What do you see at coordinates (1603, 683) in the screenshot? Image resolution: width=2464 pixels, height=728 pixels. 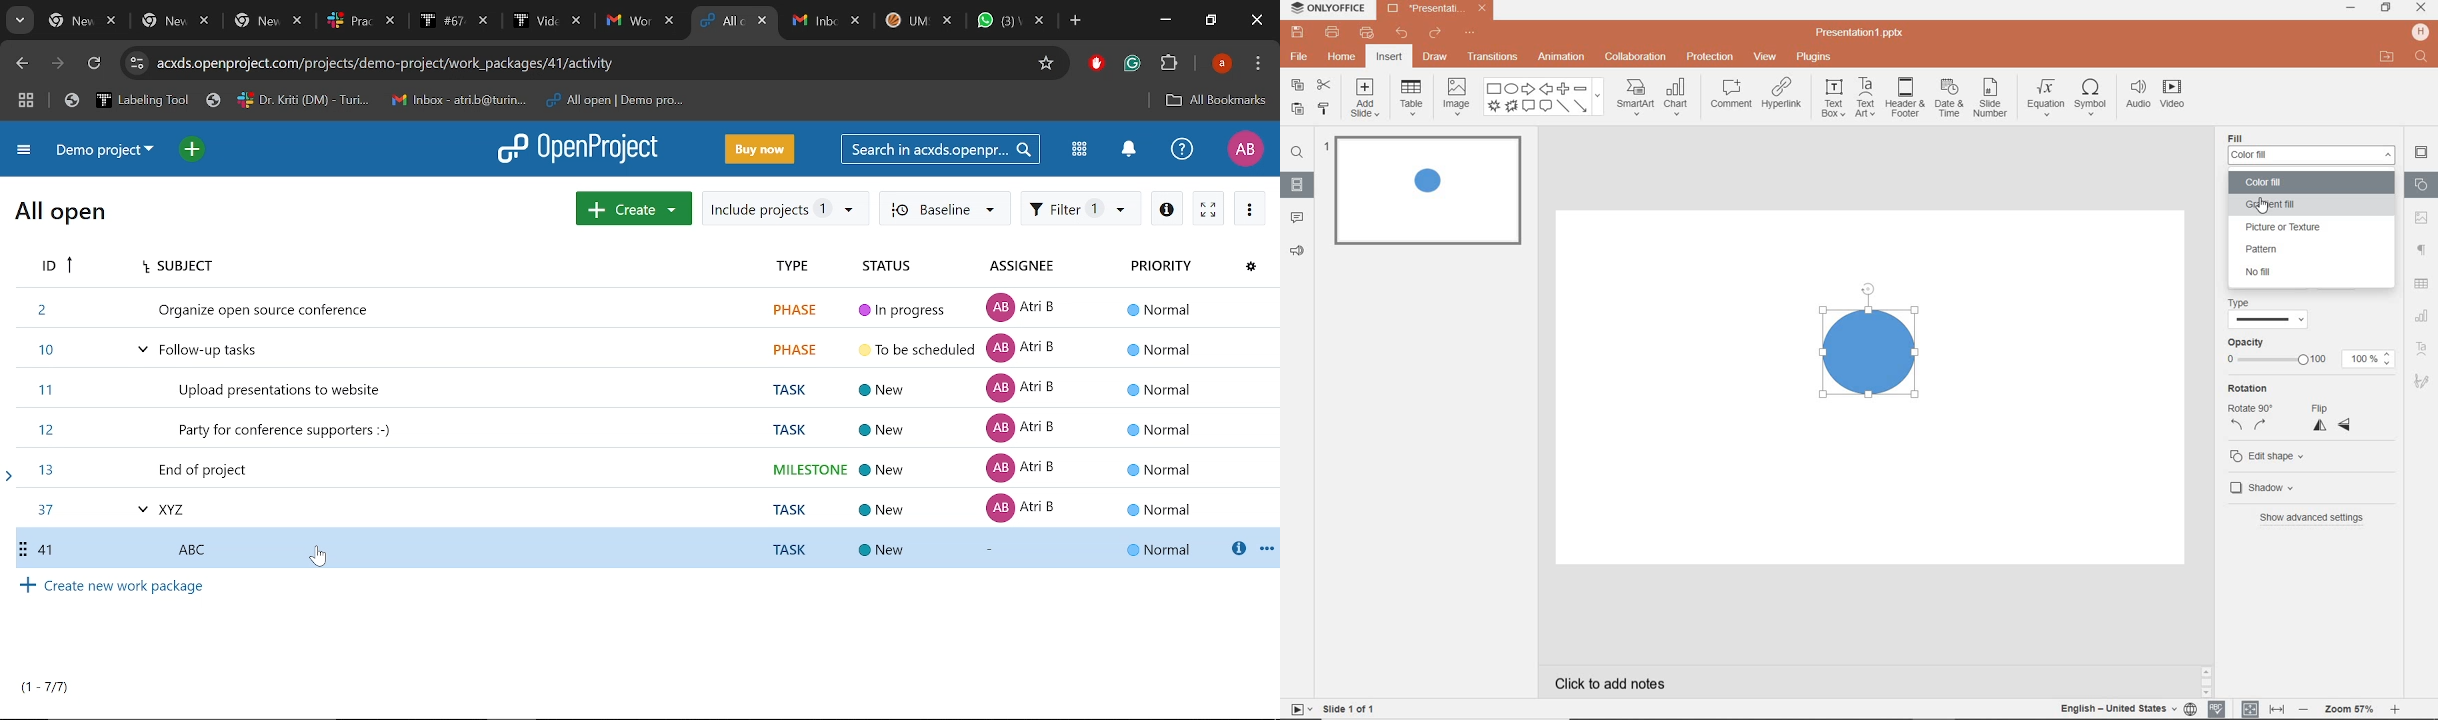 I see `click to add notes` at bounding box center [1603, 683].